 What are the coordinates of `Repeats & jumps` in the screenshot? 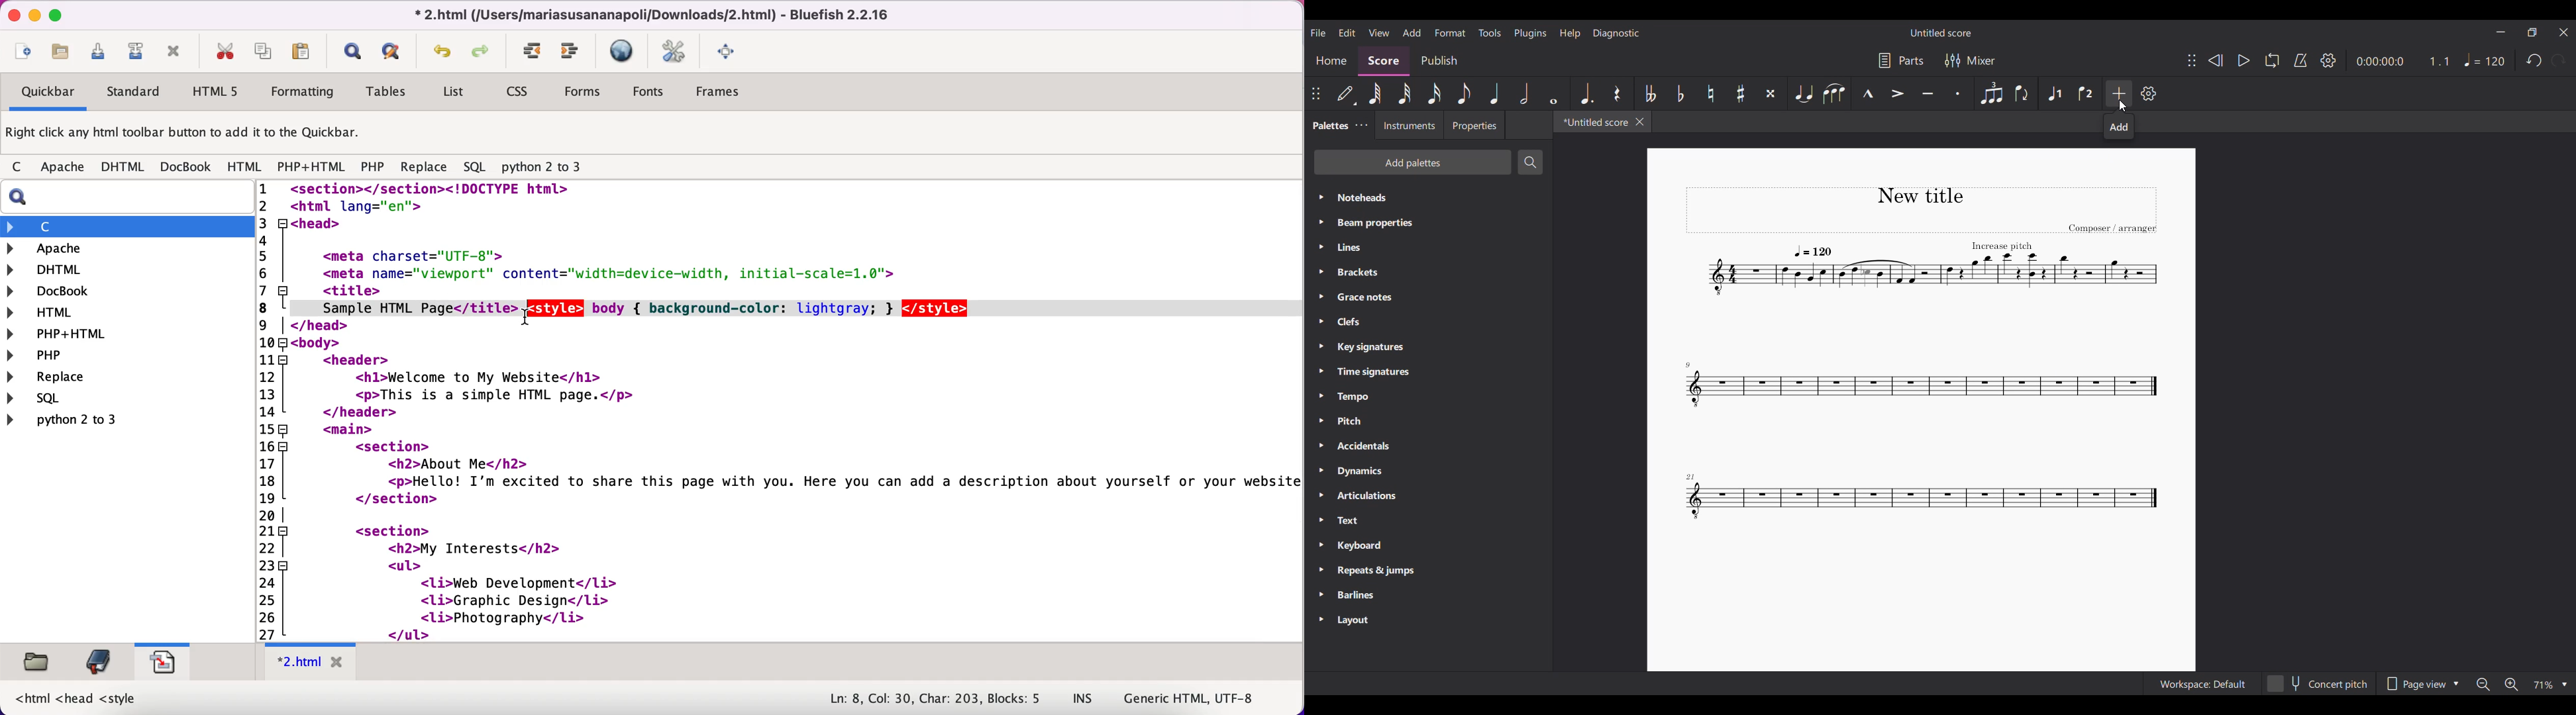 It's located at (1427, 571).